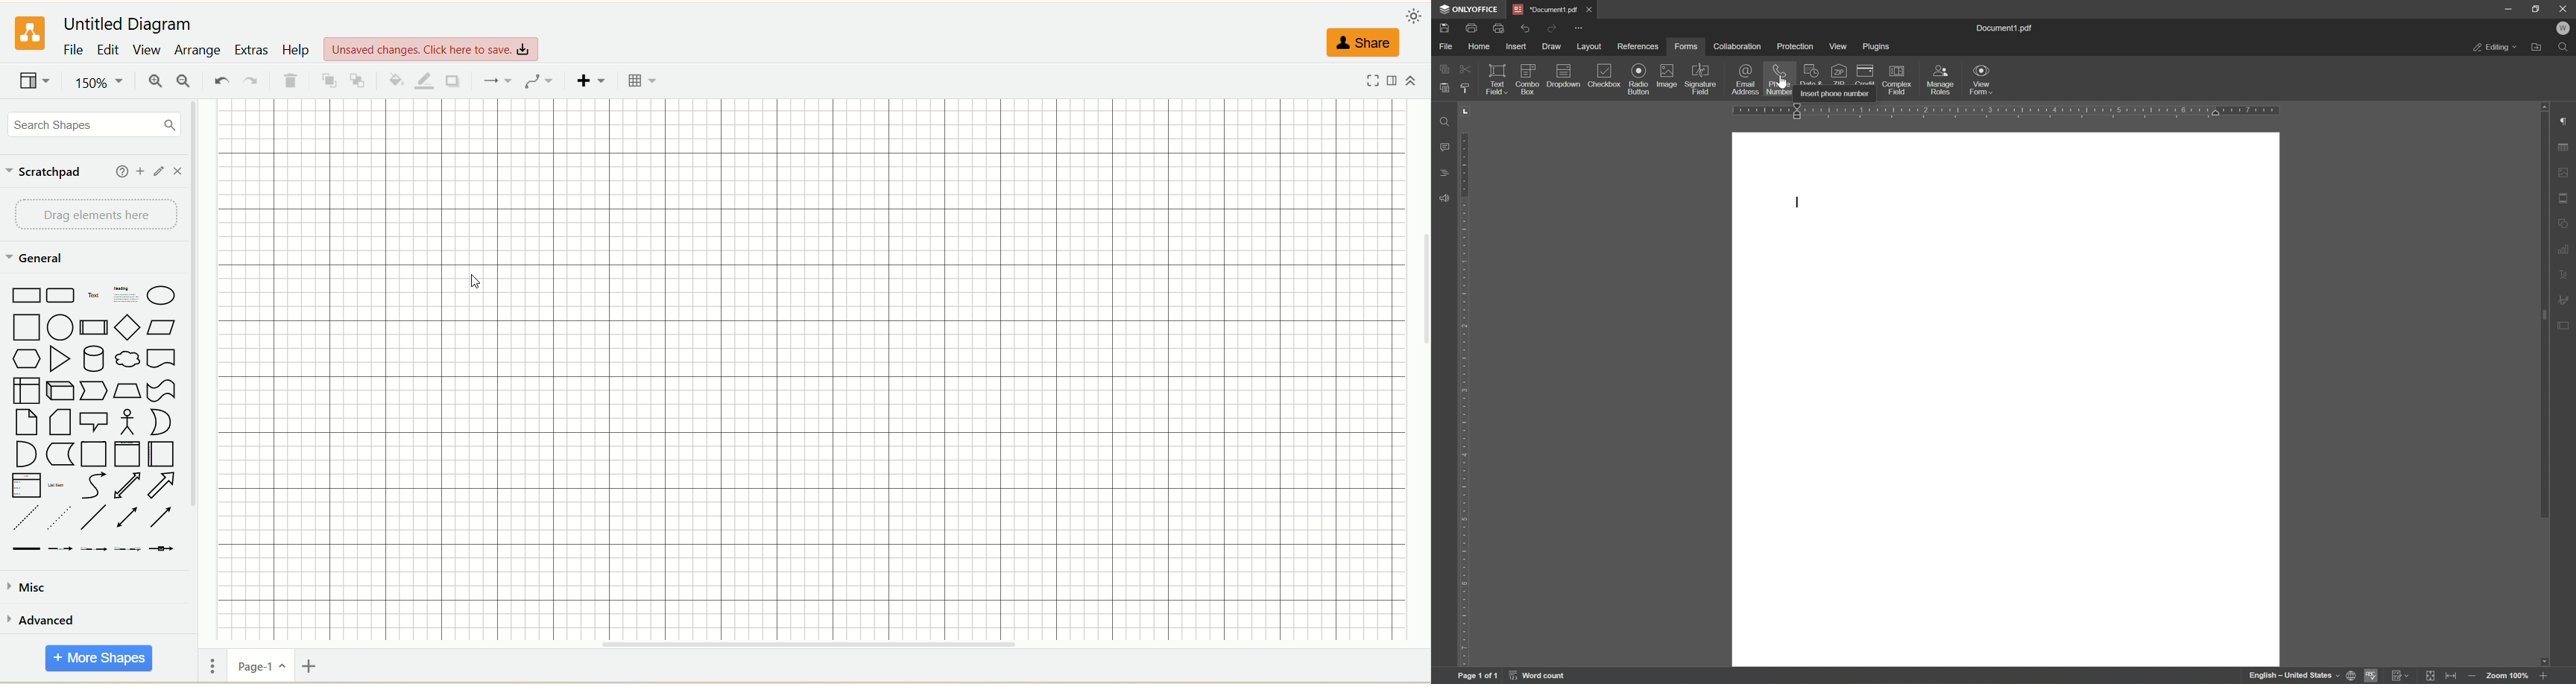 This screenshot has width=2576, height=700. What do you see at coordinates (253, 79) in the screenshot?
I see `redo` at bounding box center [253, 79].